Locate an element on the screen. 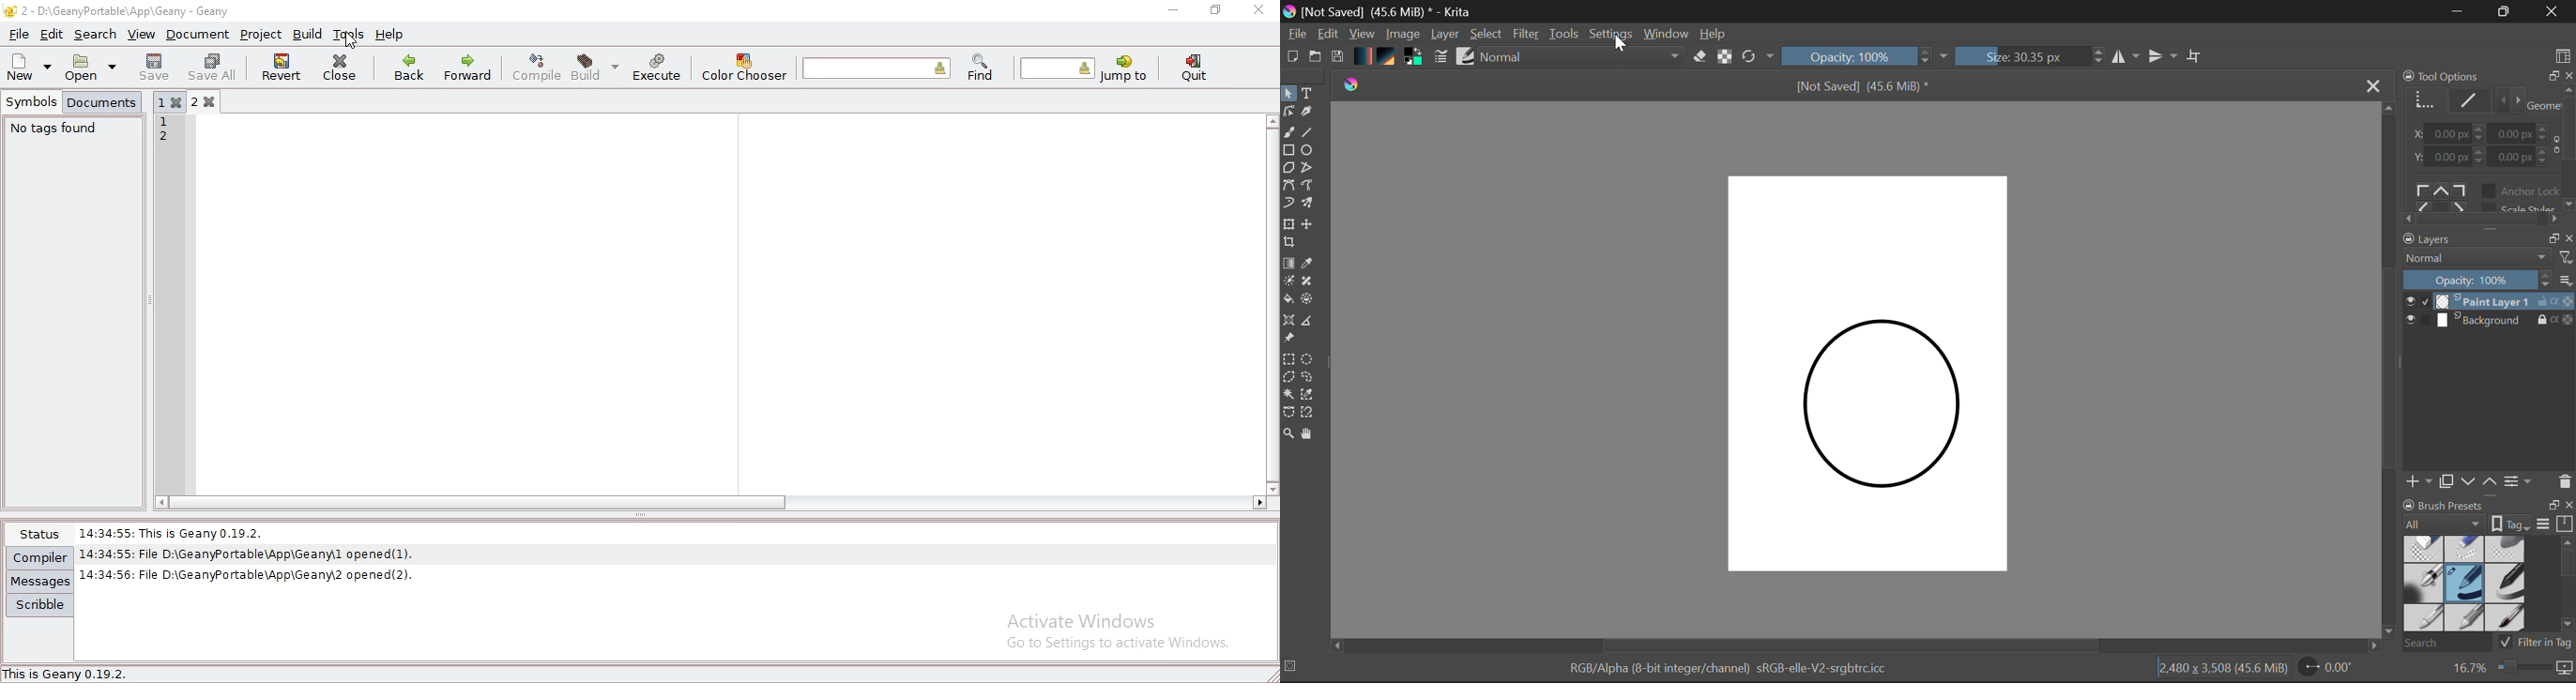  Move Layer is located at coordinates (1309, 225).